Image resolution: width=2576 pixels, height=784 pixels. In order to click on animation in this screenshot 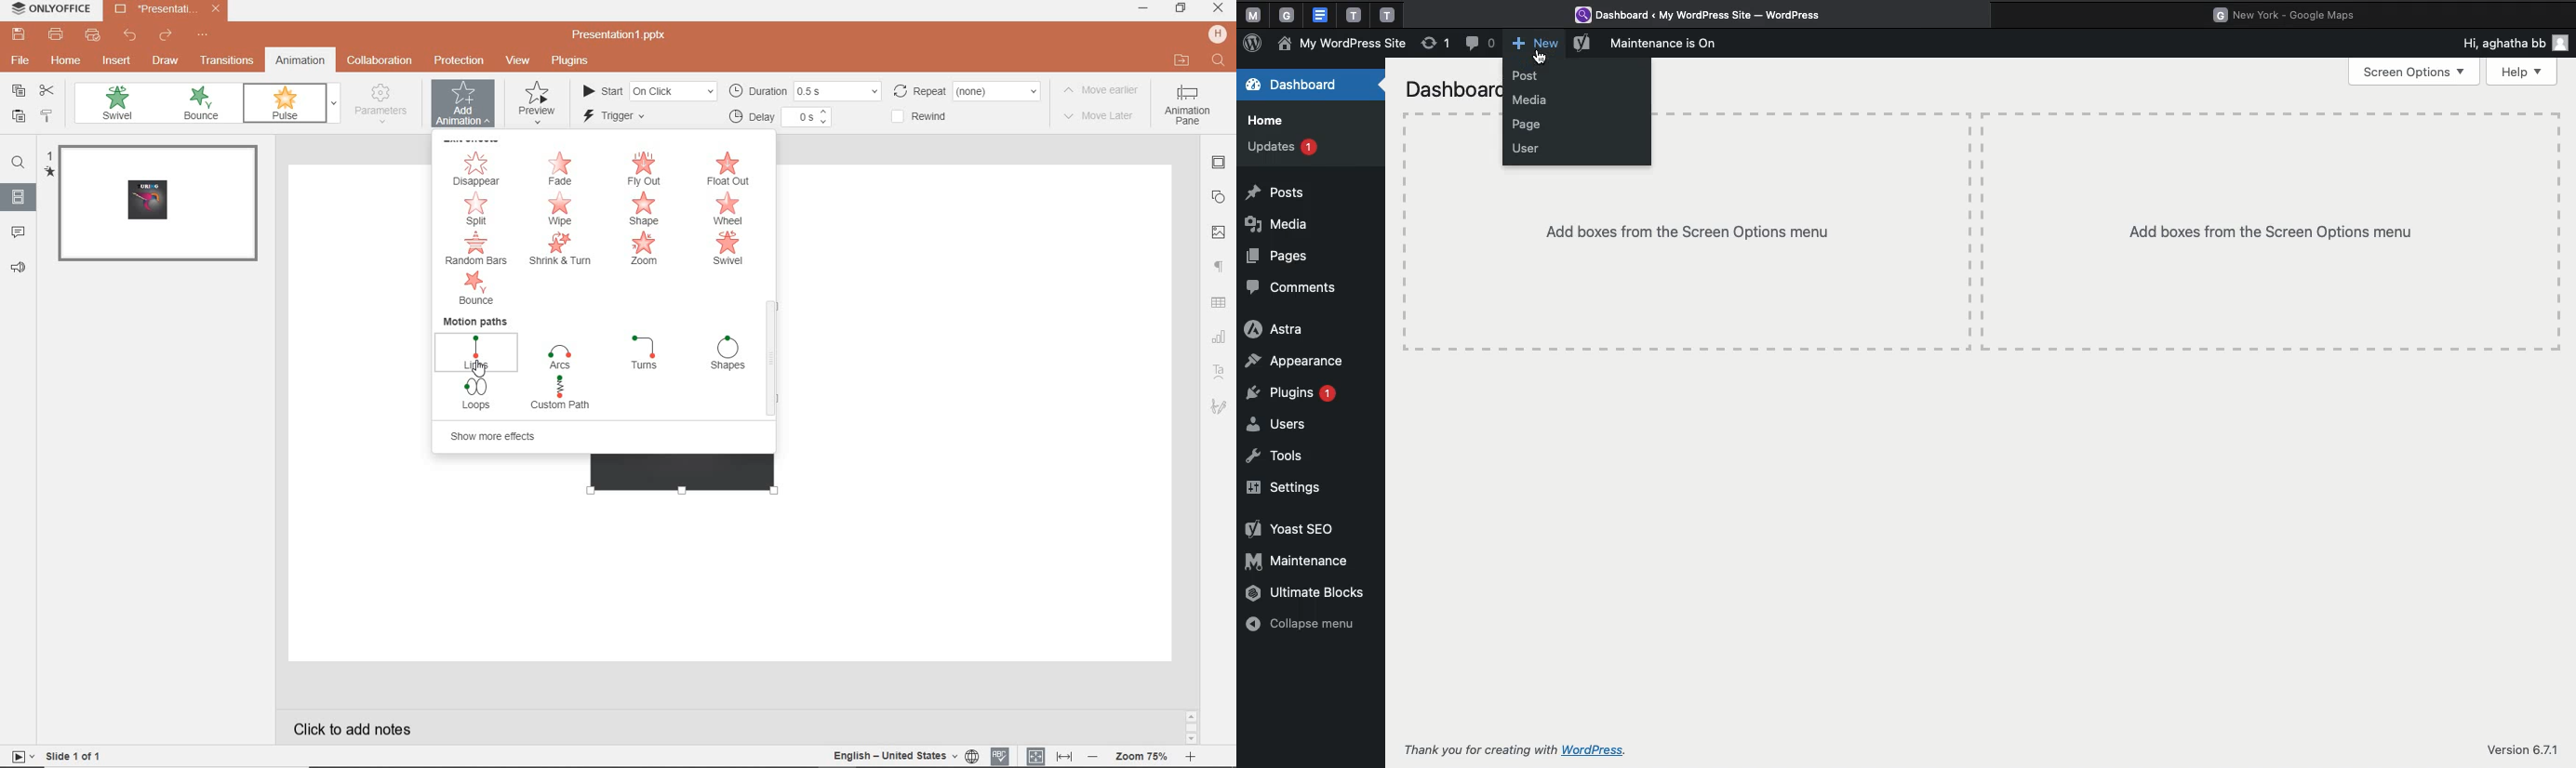, I will do `click(299, 62)`.